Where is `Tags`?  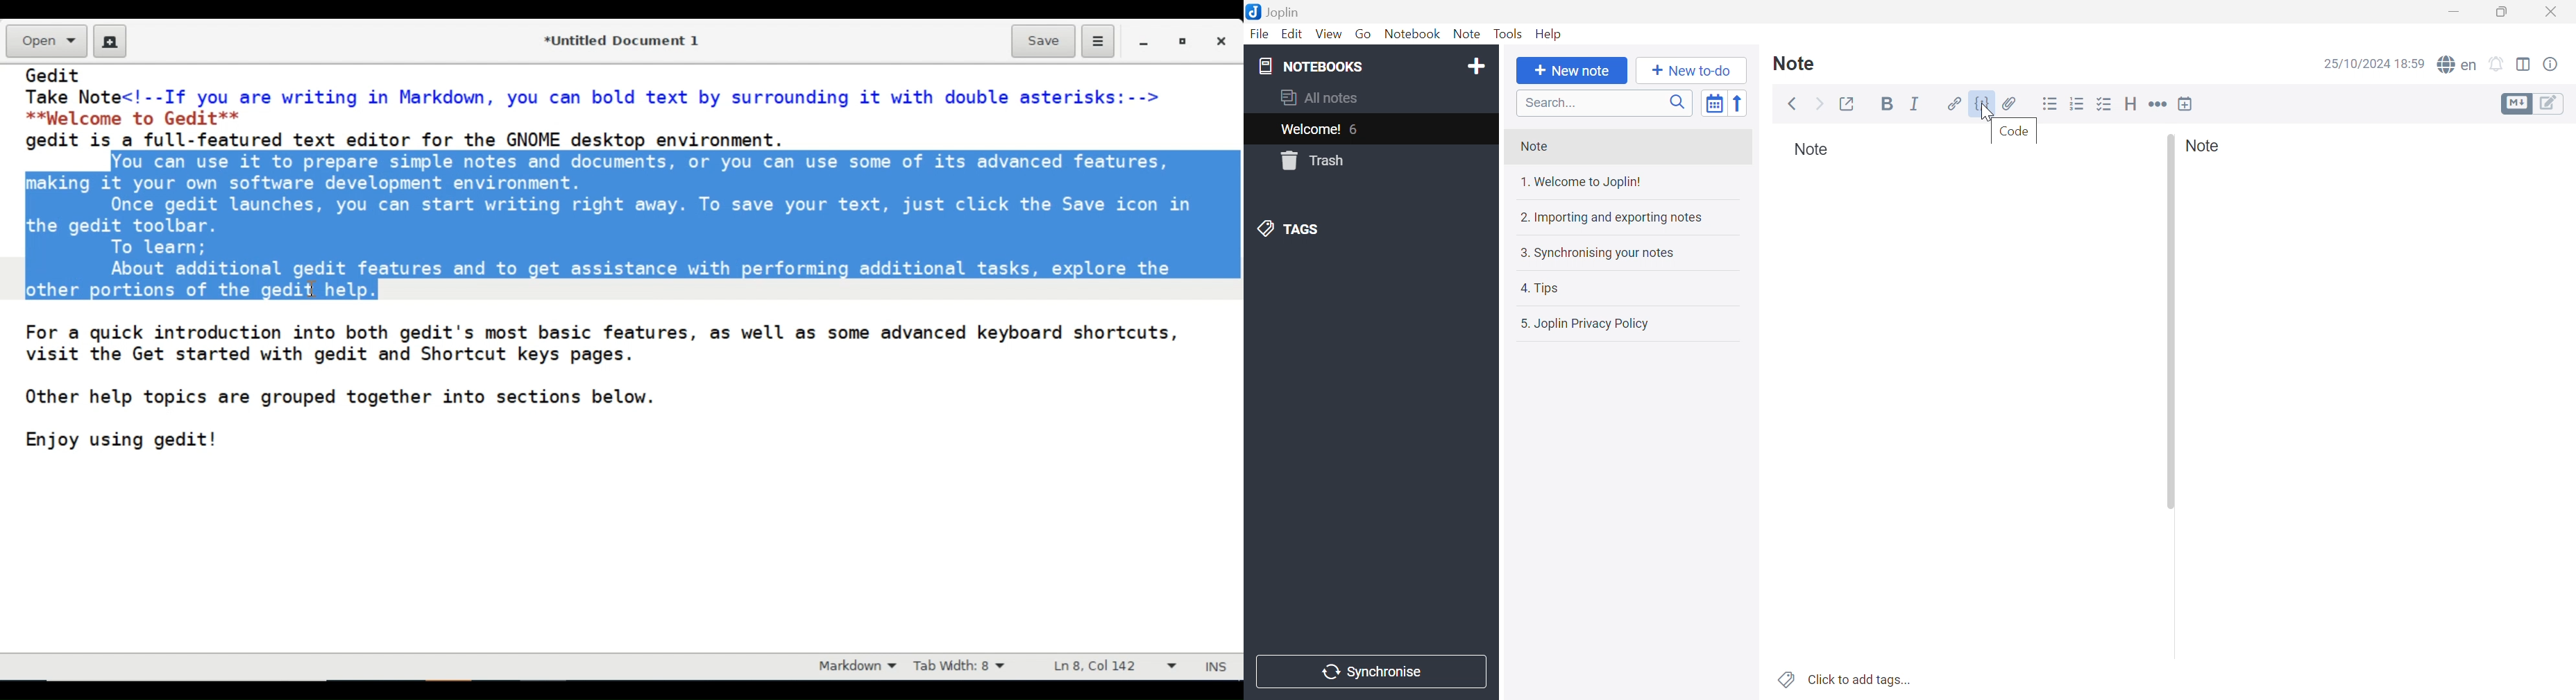
Tags is located at coordinates (1292, 228).